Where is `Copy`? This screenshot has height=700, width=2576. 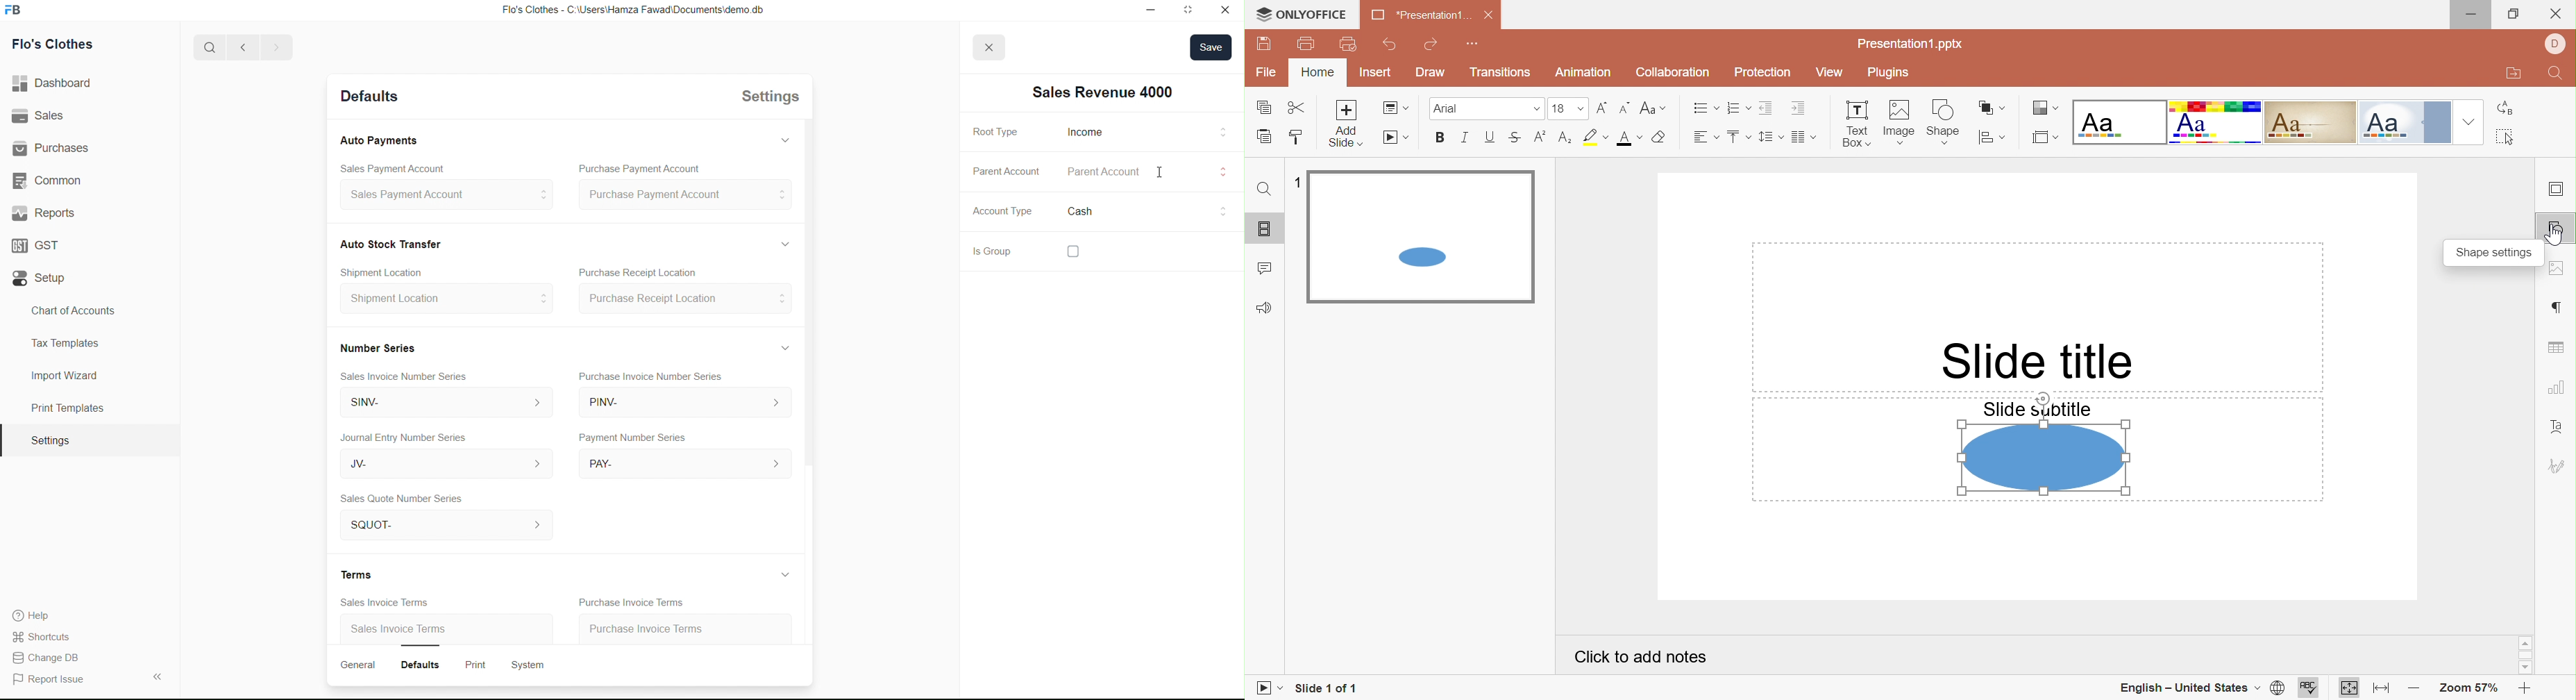
Copy is located at coordinates (1265, 108).